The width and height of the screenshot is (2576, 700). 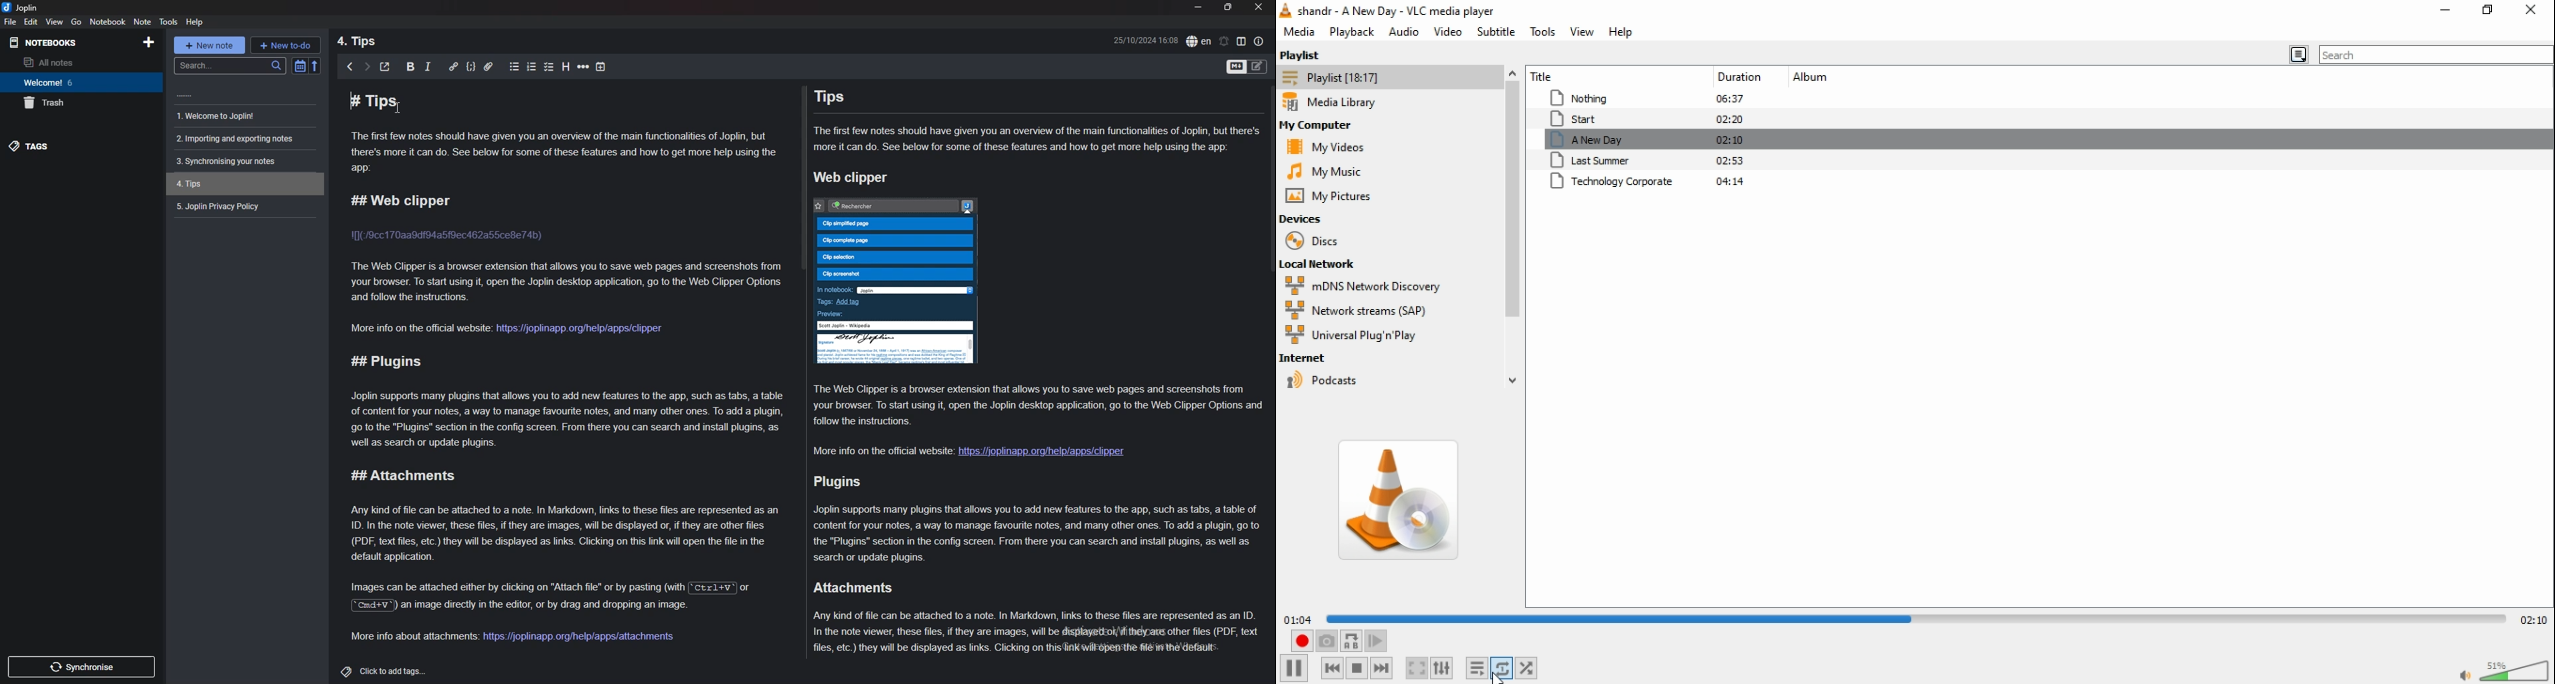 I want to click on Joplin supports many plugins that allows you to add new features to the app, such as tabs, a table of
content for your notes, a way to manage favourite notes, and many other ones. To add a plugin, go to
the "Plugins" section in the config screen. From there you can search and install plugins, as well as.
search or update plugins., so click(x=1037, y=531).